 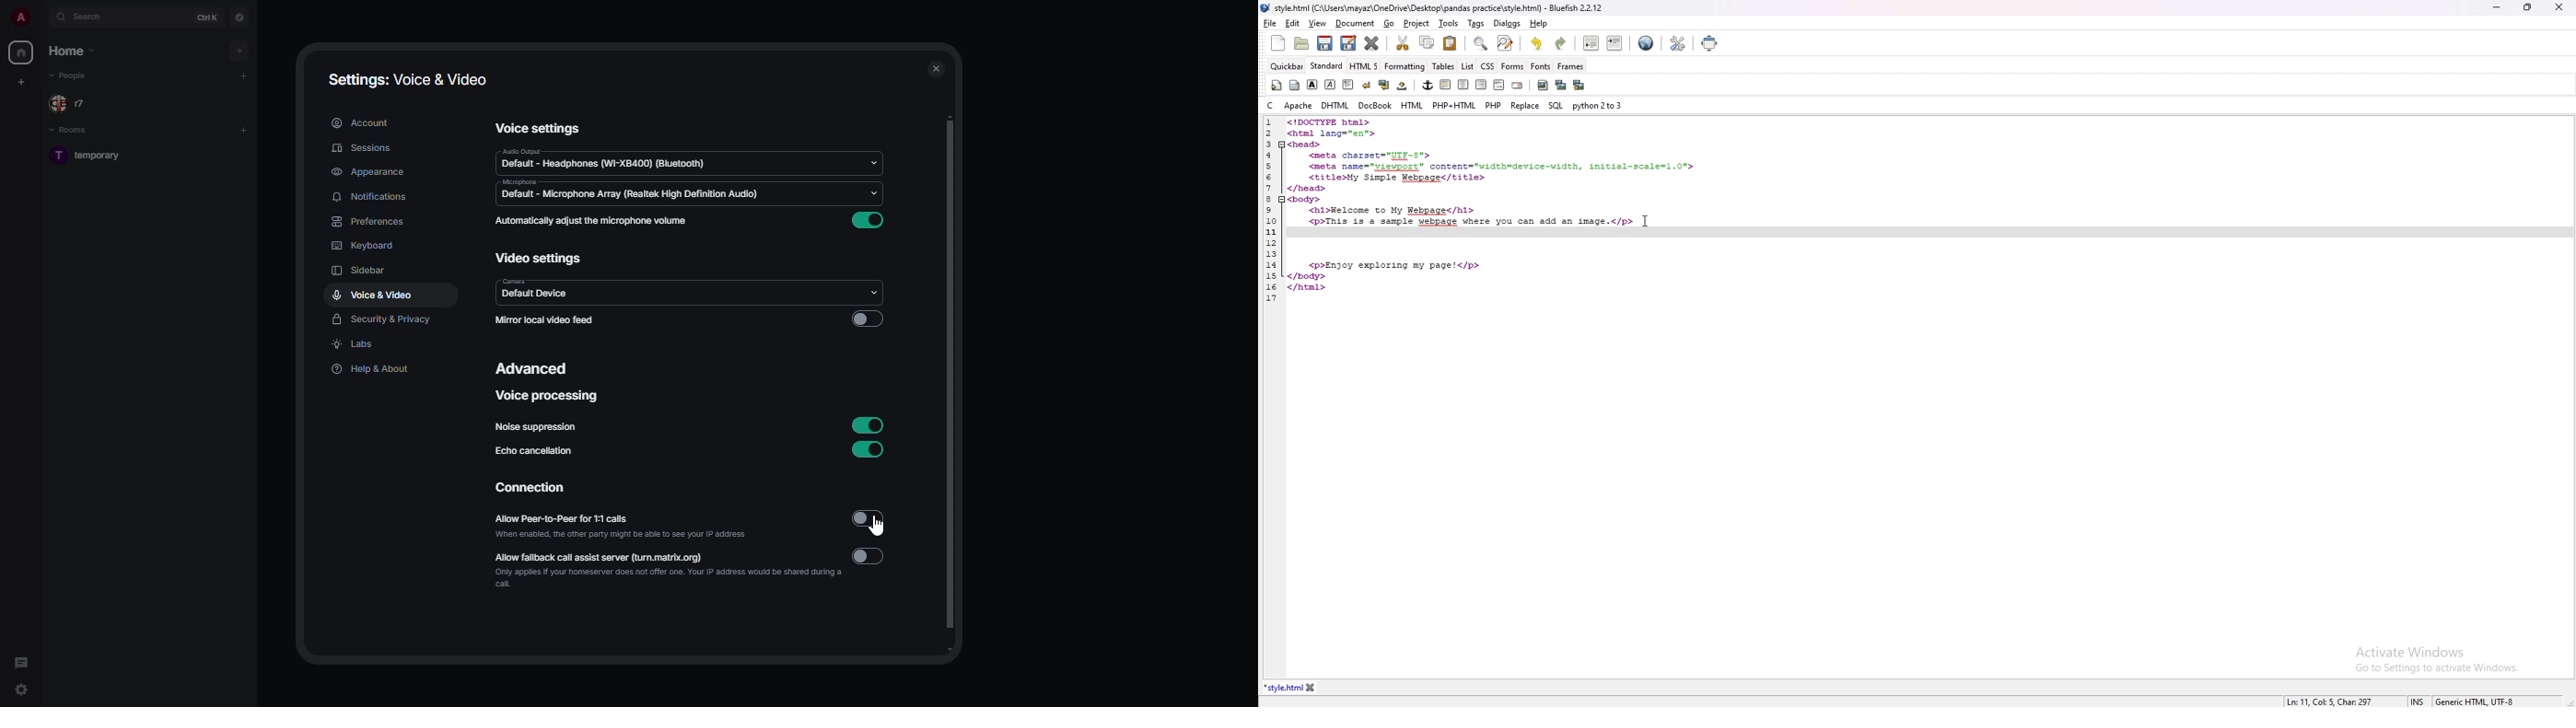 I want to click on disabled, so click(x=868, y=519).